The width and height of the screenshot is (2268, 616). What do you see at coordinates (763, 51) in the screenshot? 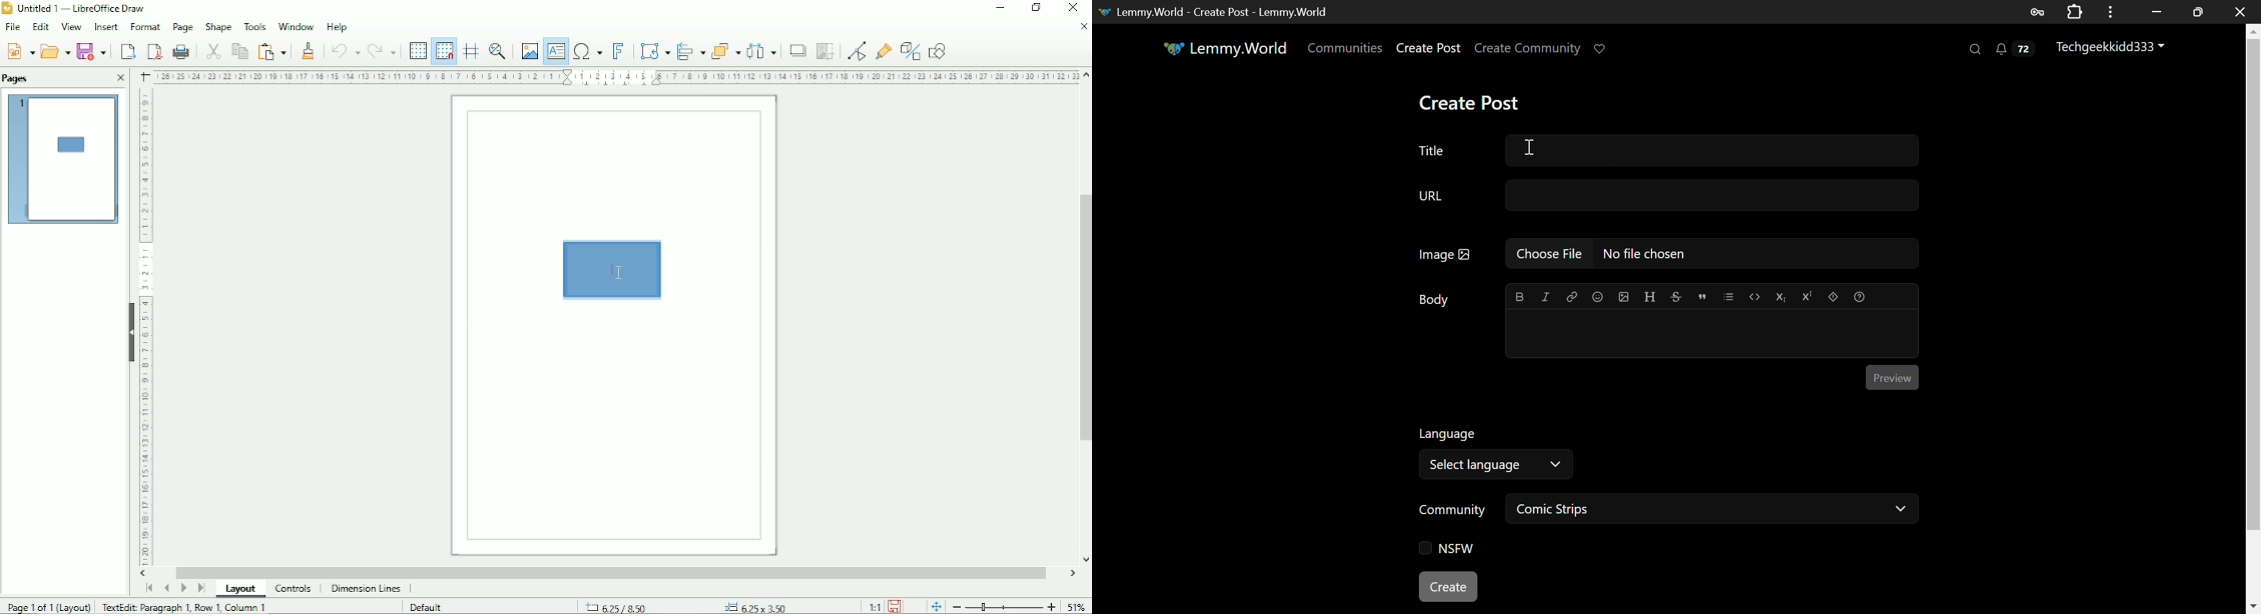
I see `Distribute` at bounding box center [763, 51].